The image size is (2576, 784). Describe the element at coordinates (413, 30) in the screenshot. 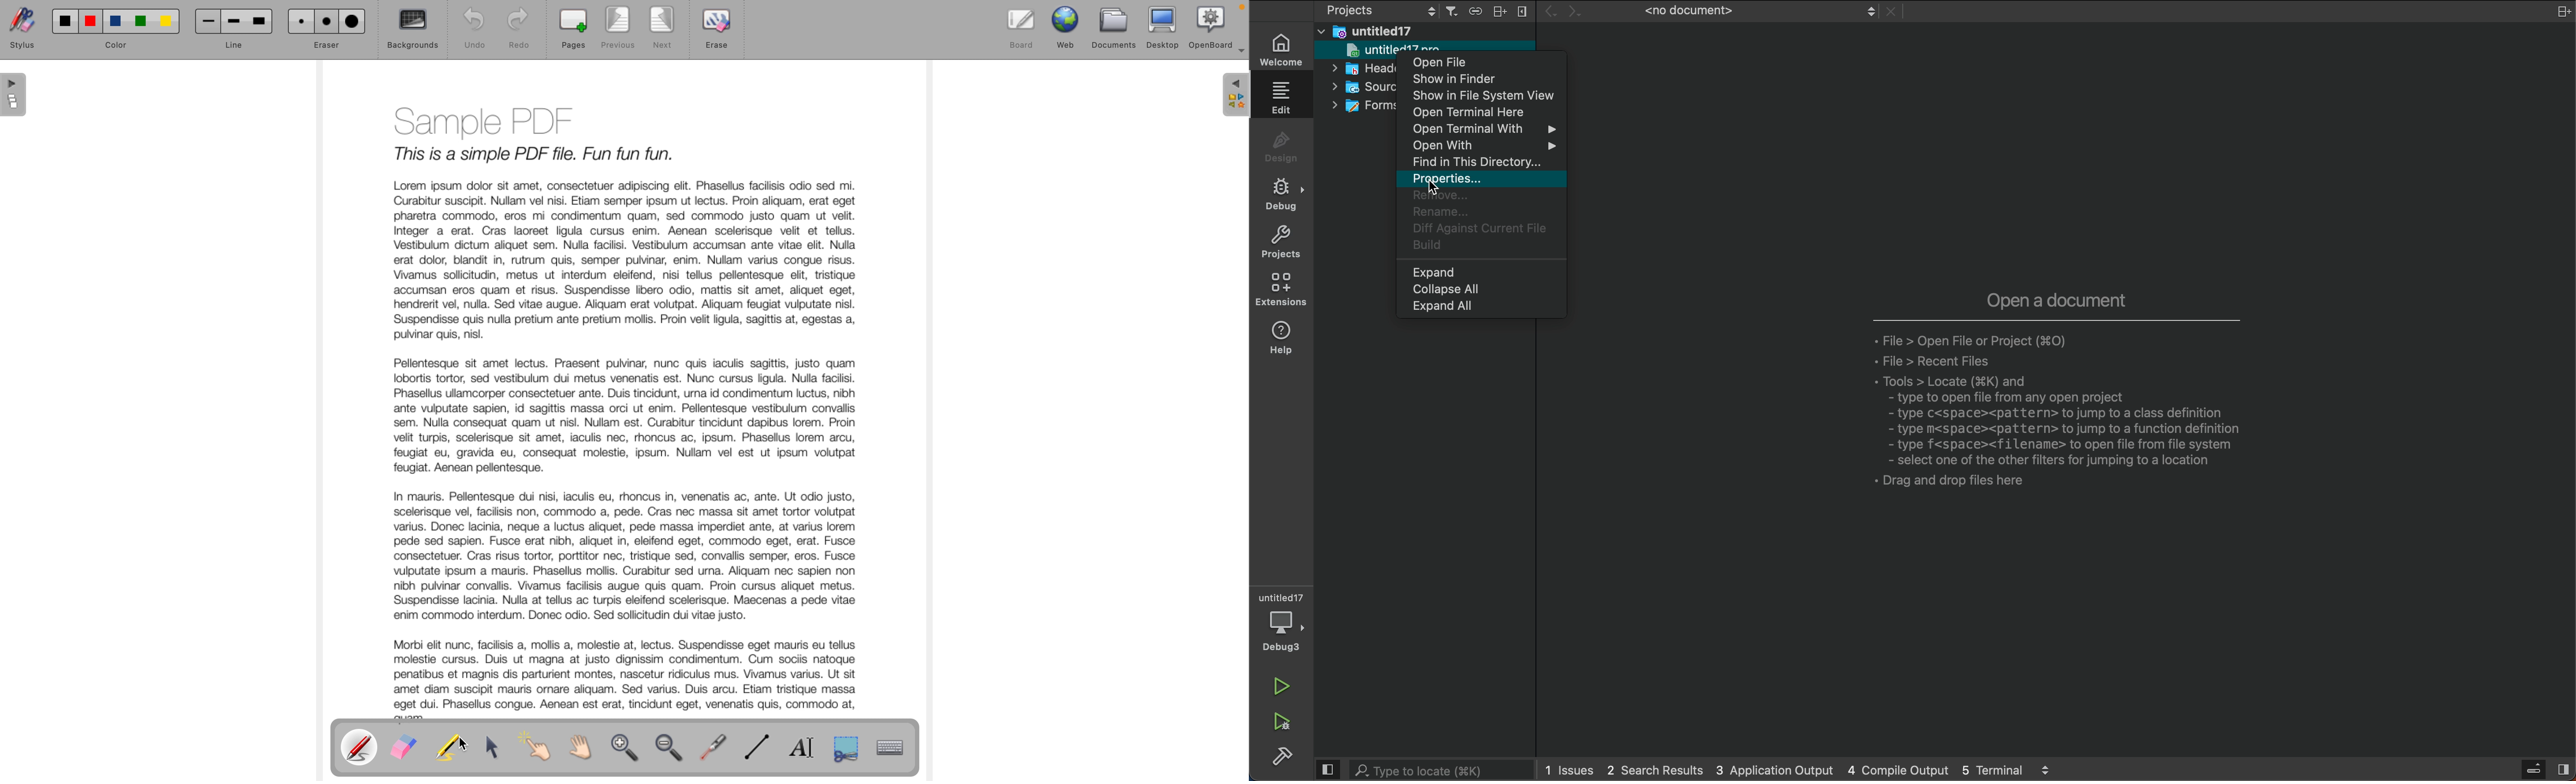

I see `backgrounds` at that location.